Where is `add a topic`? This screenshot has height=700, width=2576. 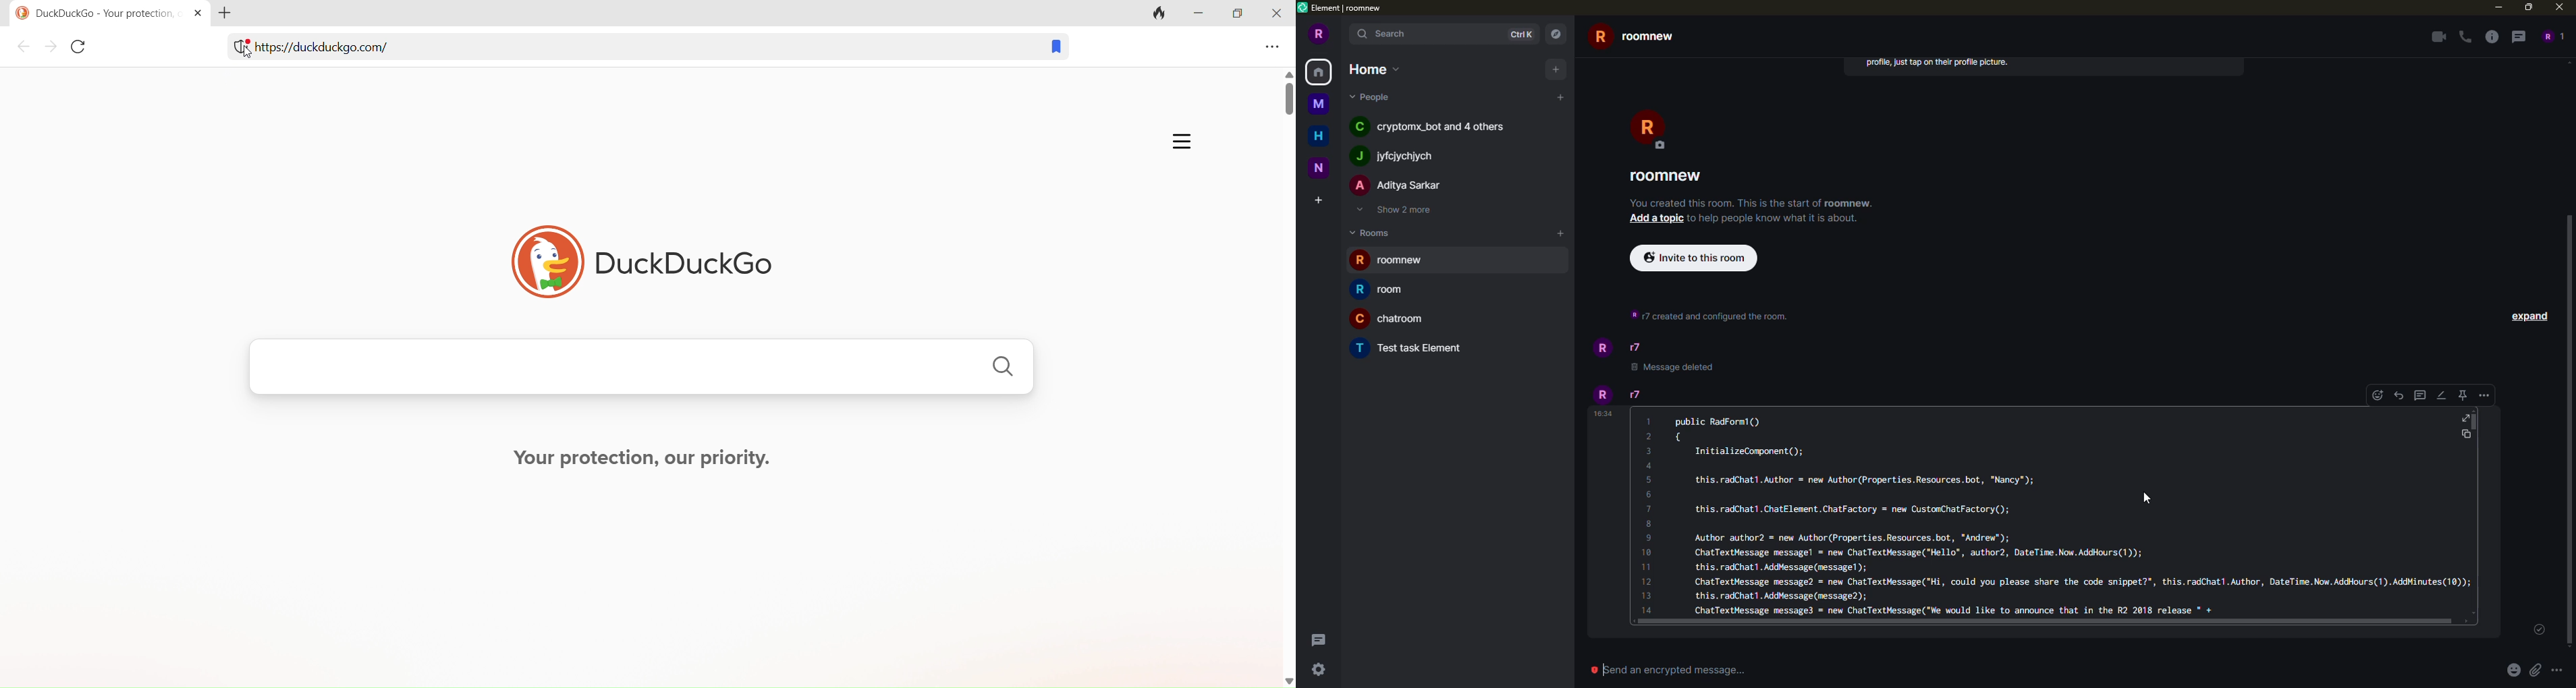 add a topic is located at coordinates (1657, 220).